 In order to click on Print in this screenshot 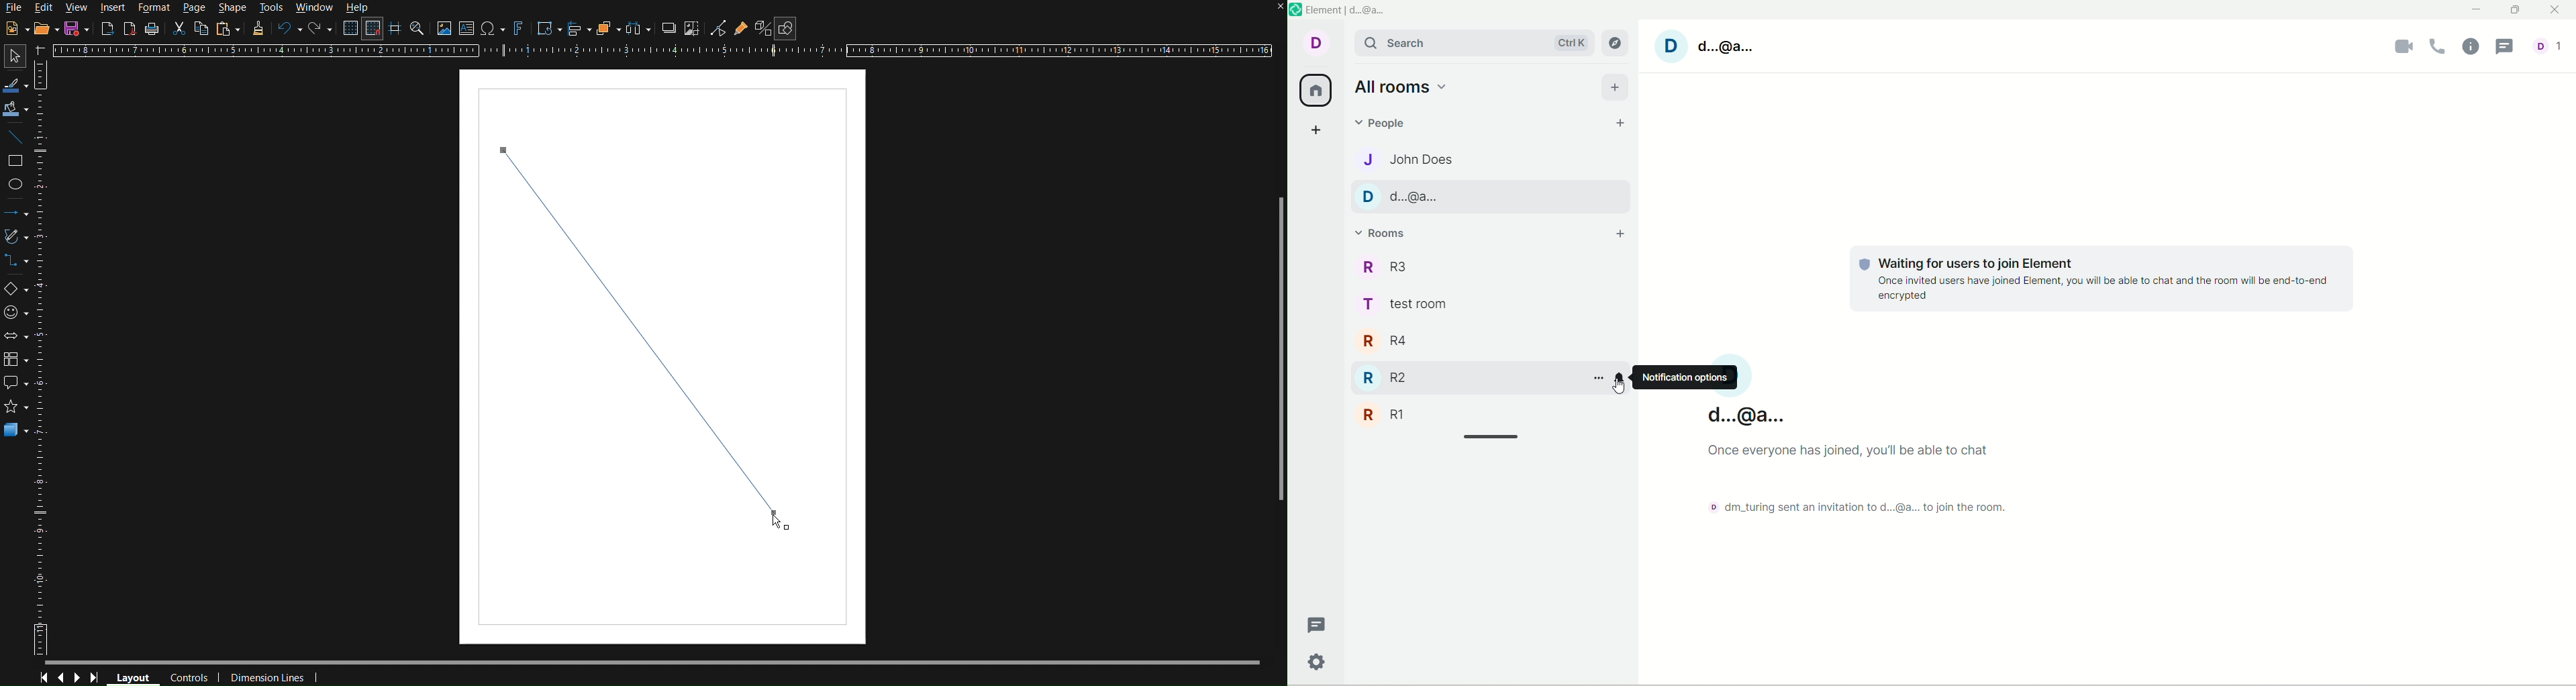, I will do `click(154, 29)`.